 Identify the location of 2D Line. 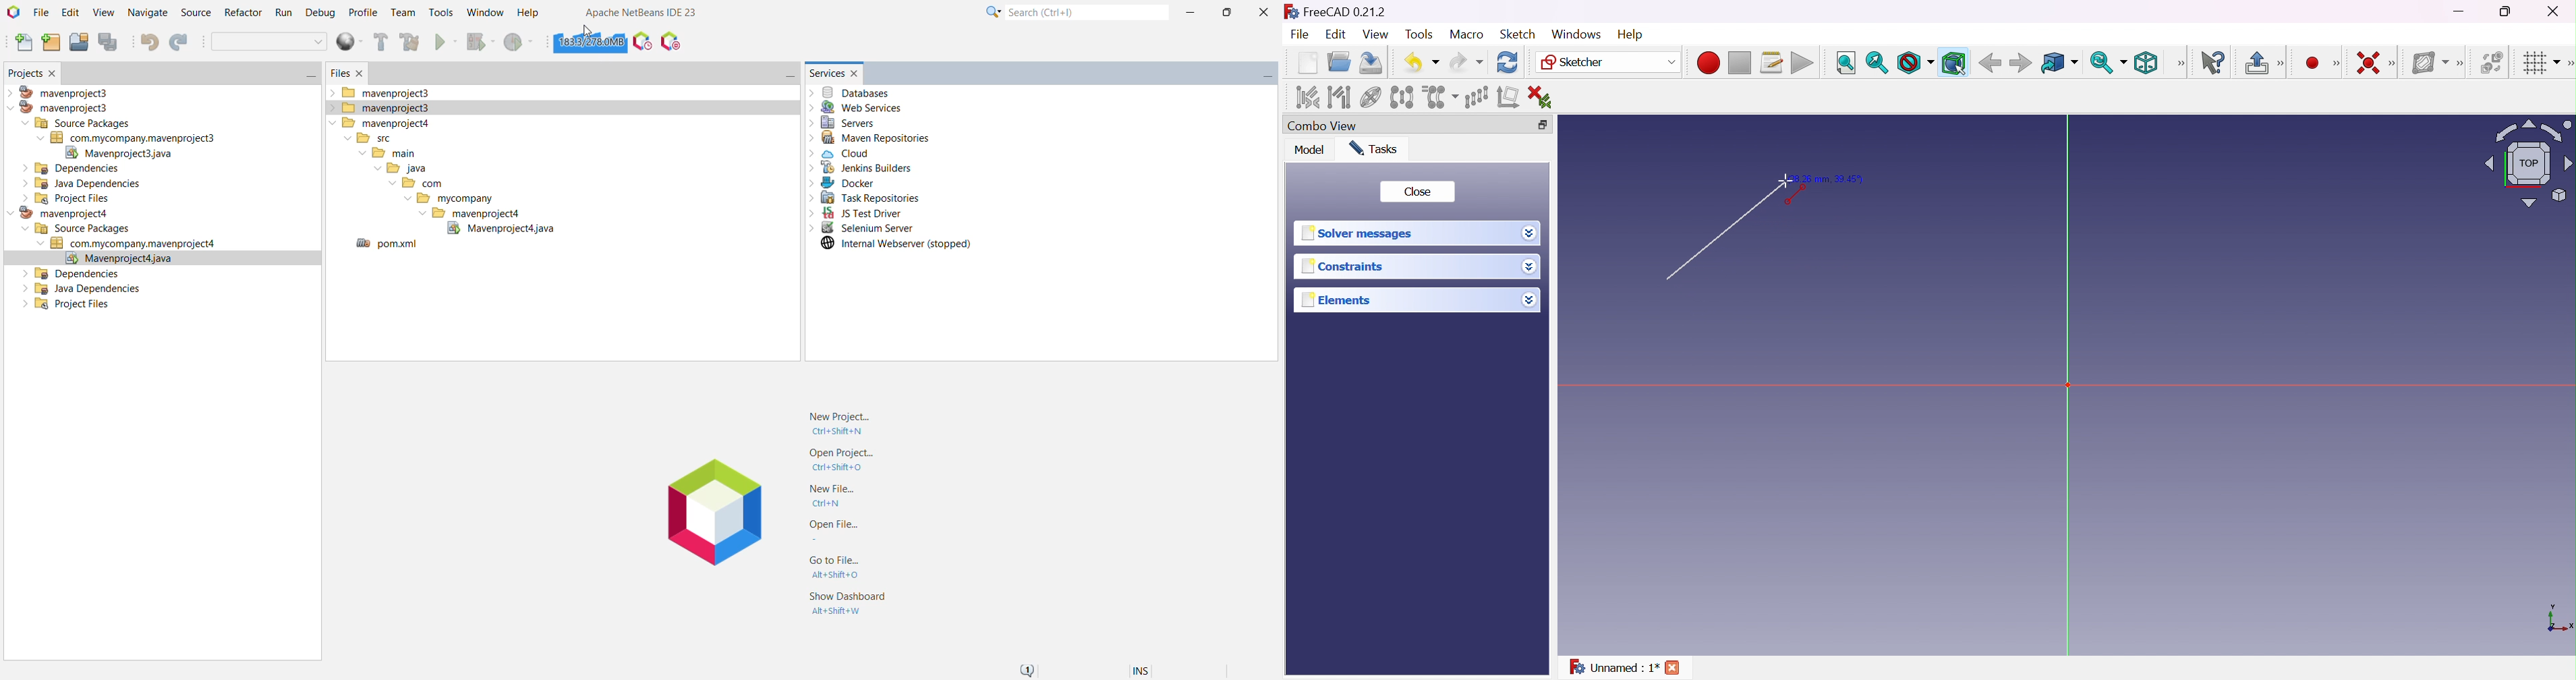
(1712, 239).